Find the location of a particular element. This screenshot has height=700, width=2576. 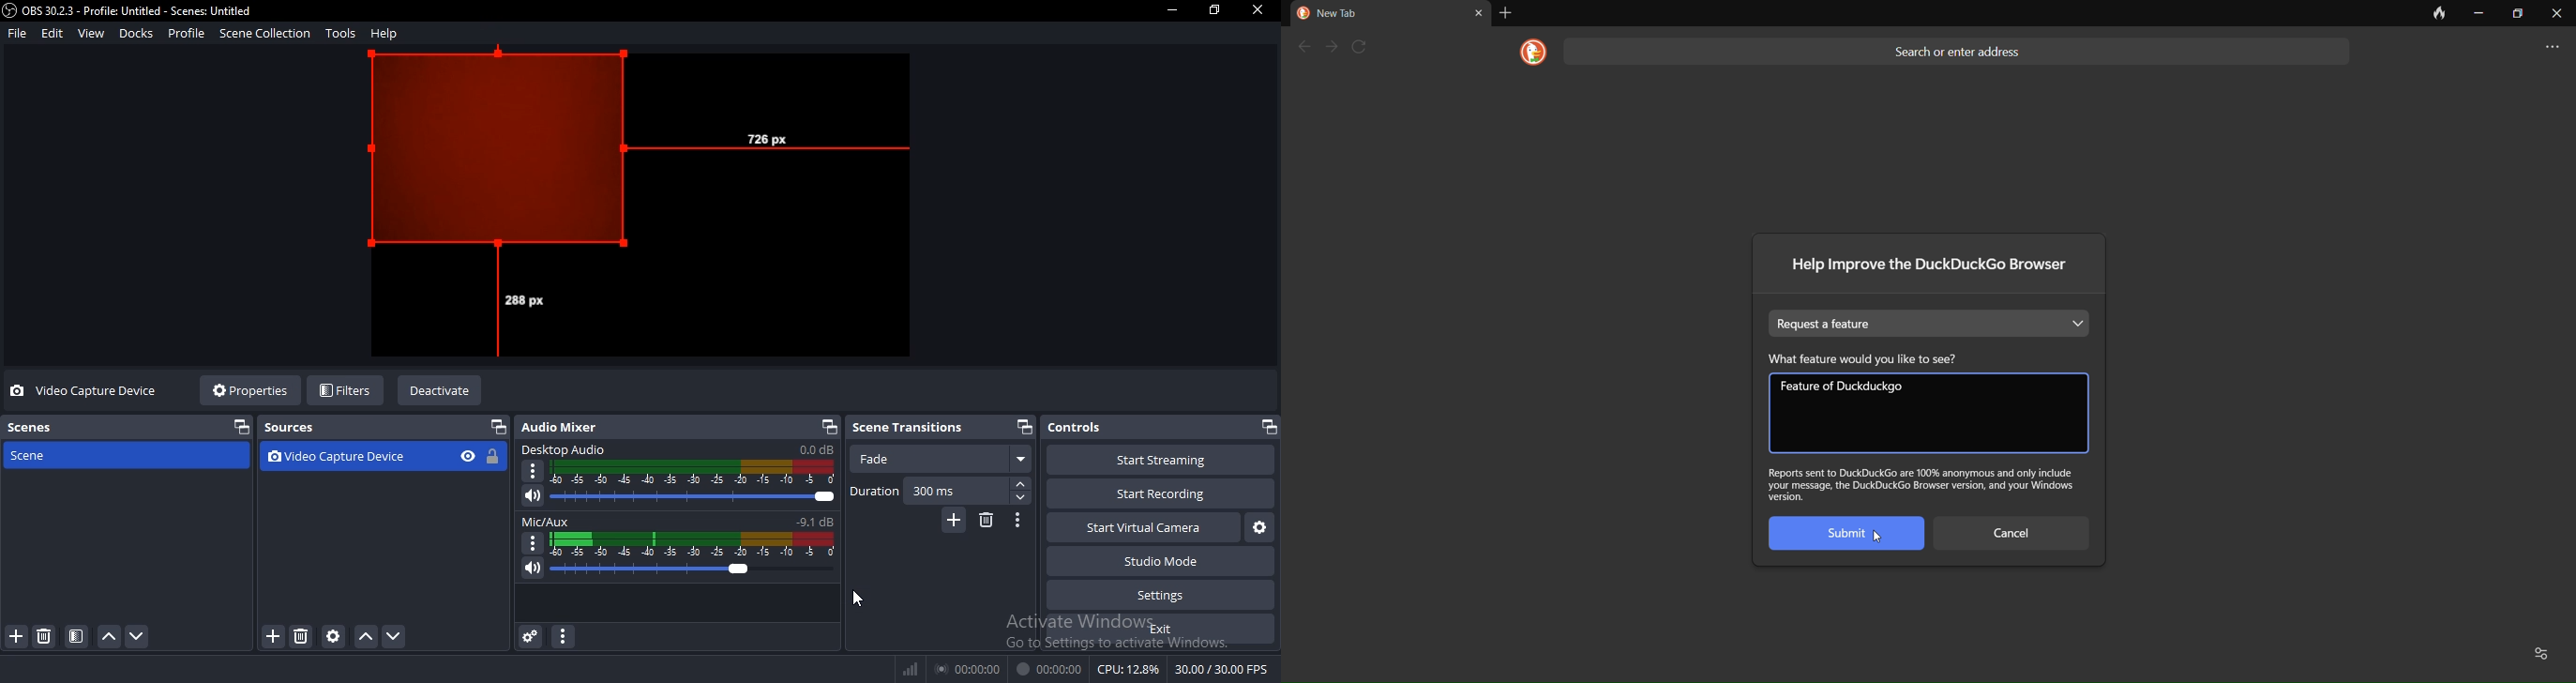

Favorites and recent activity is located at coordinates (2544, 652).